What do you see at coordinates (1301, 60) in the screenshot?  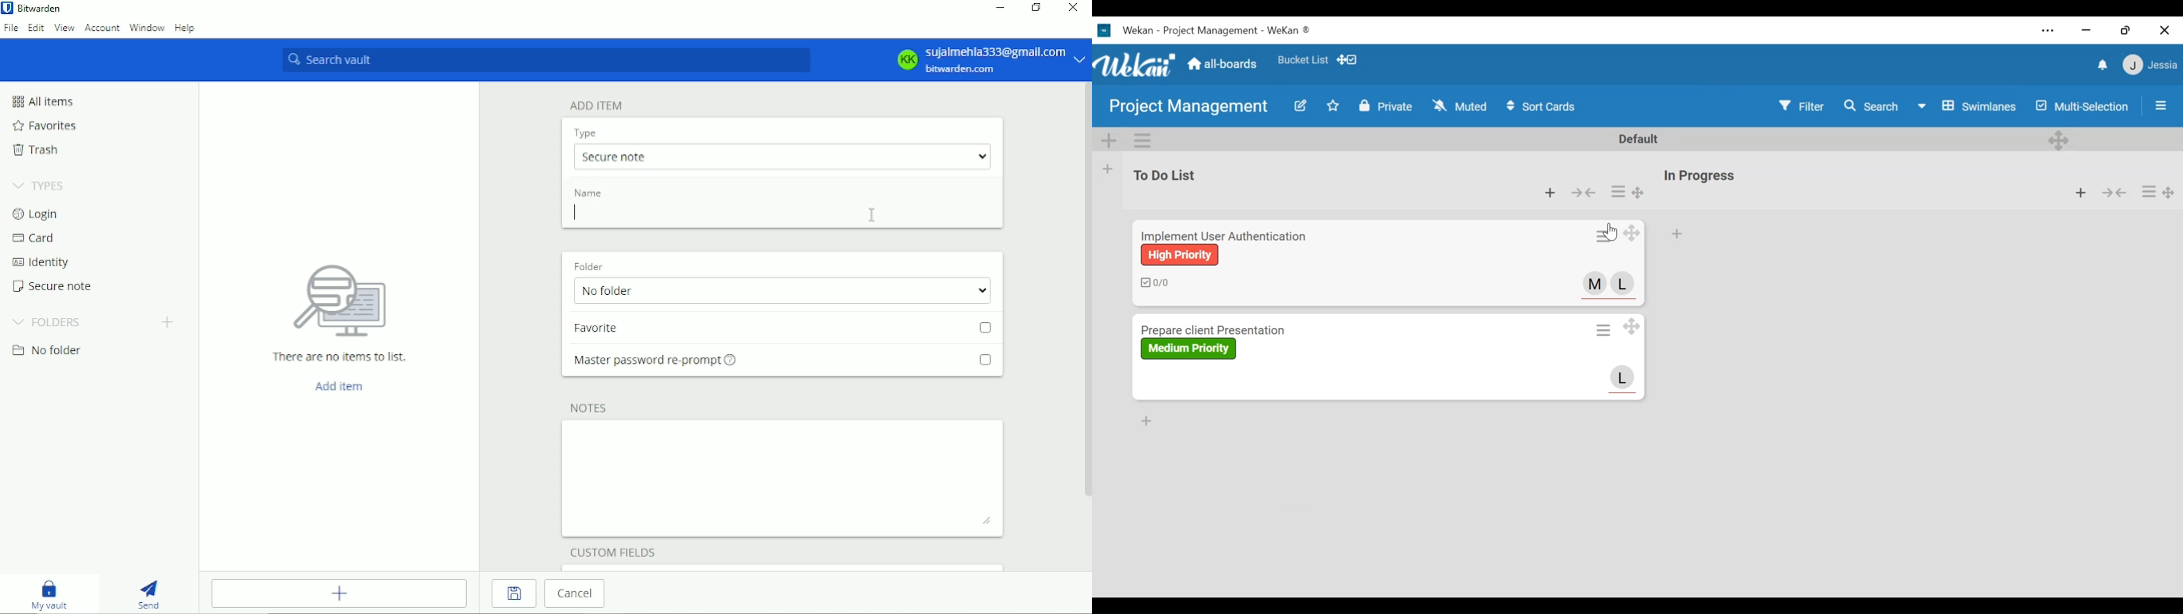 I see `Favorites` at bounding box center [1301, 60].